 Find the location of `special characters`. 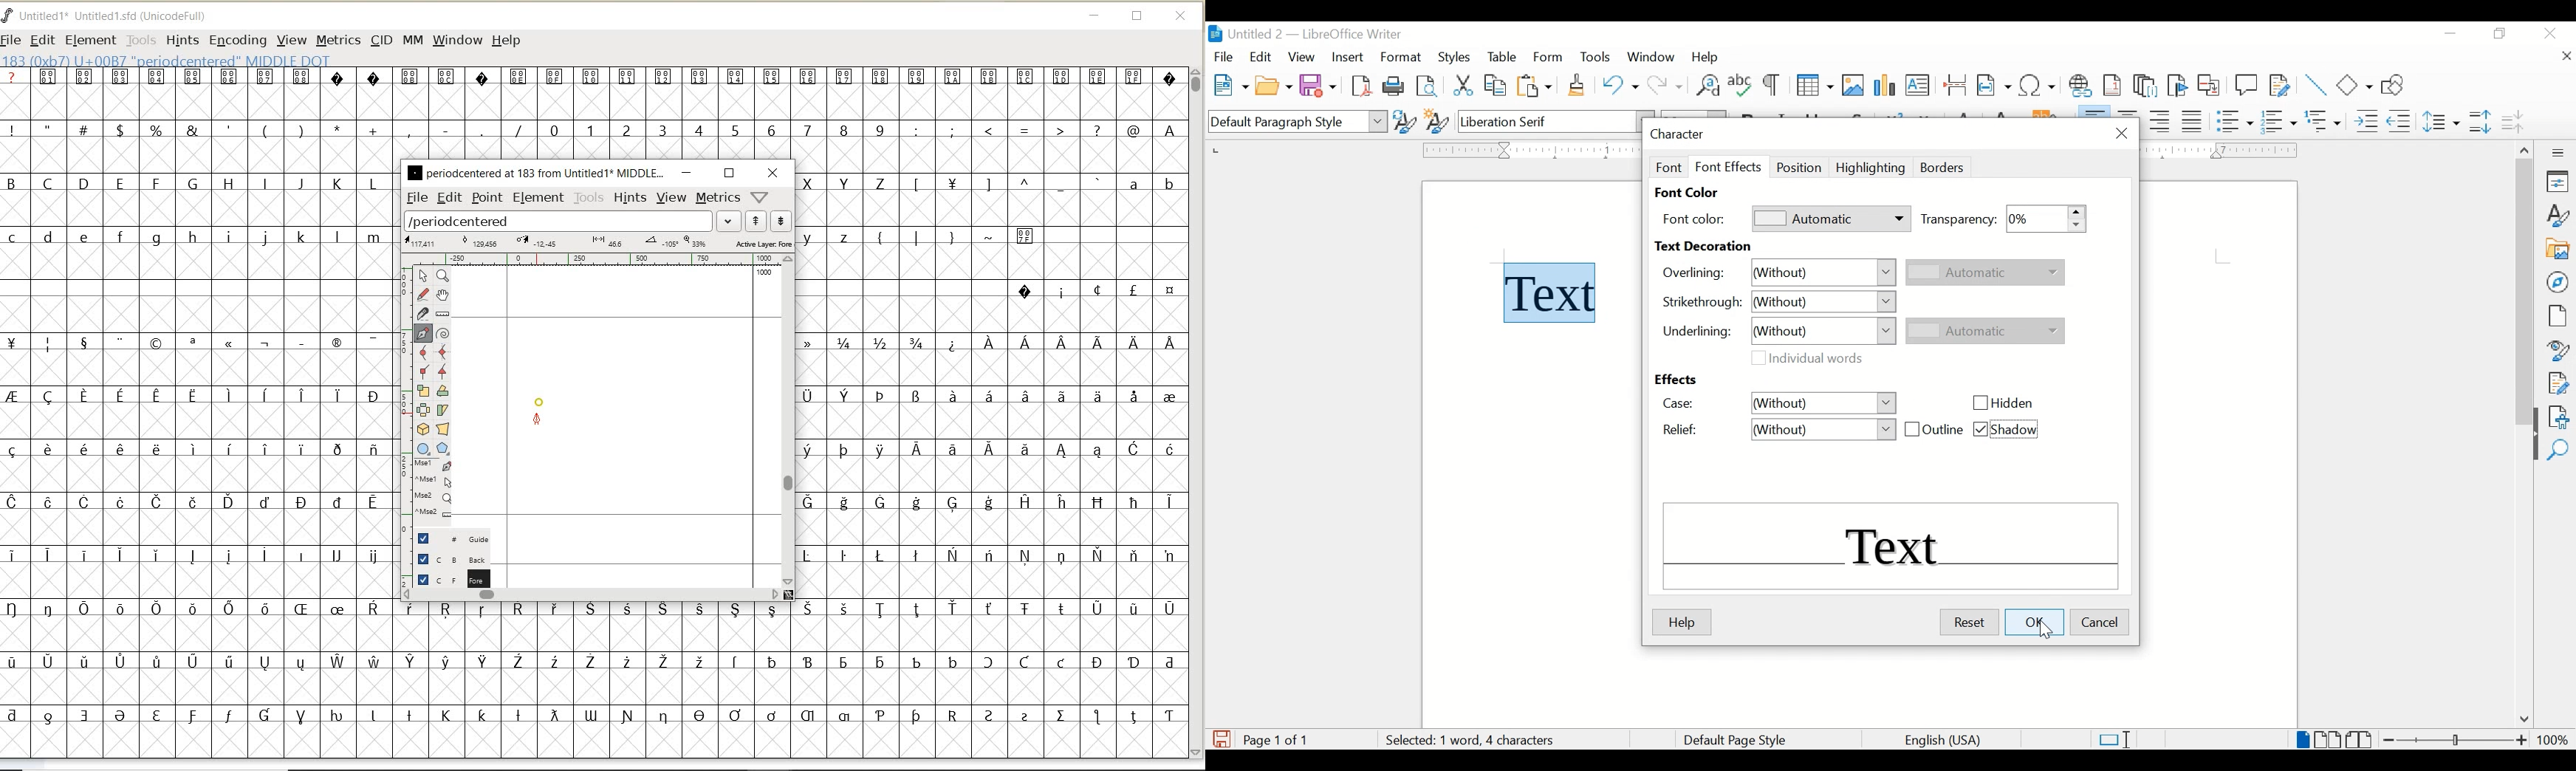

special characters is located at coordinates (592, 86).